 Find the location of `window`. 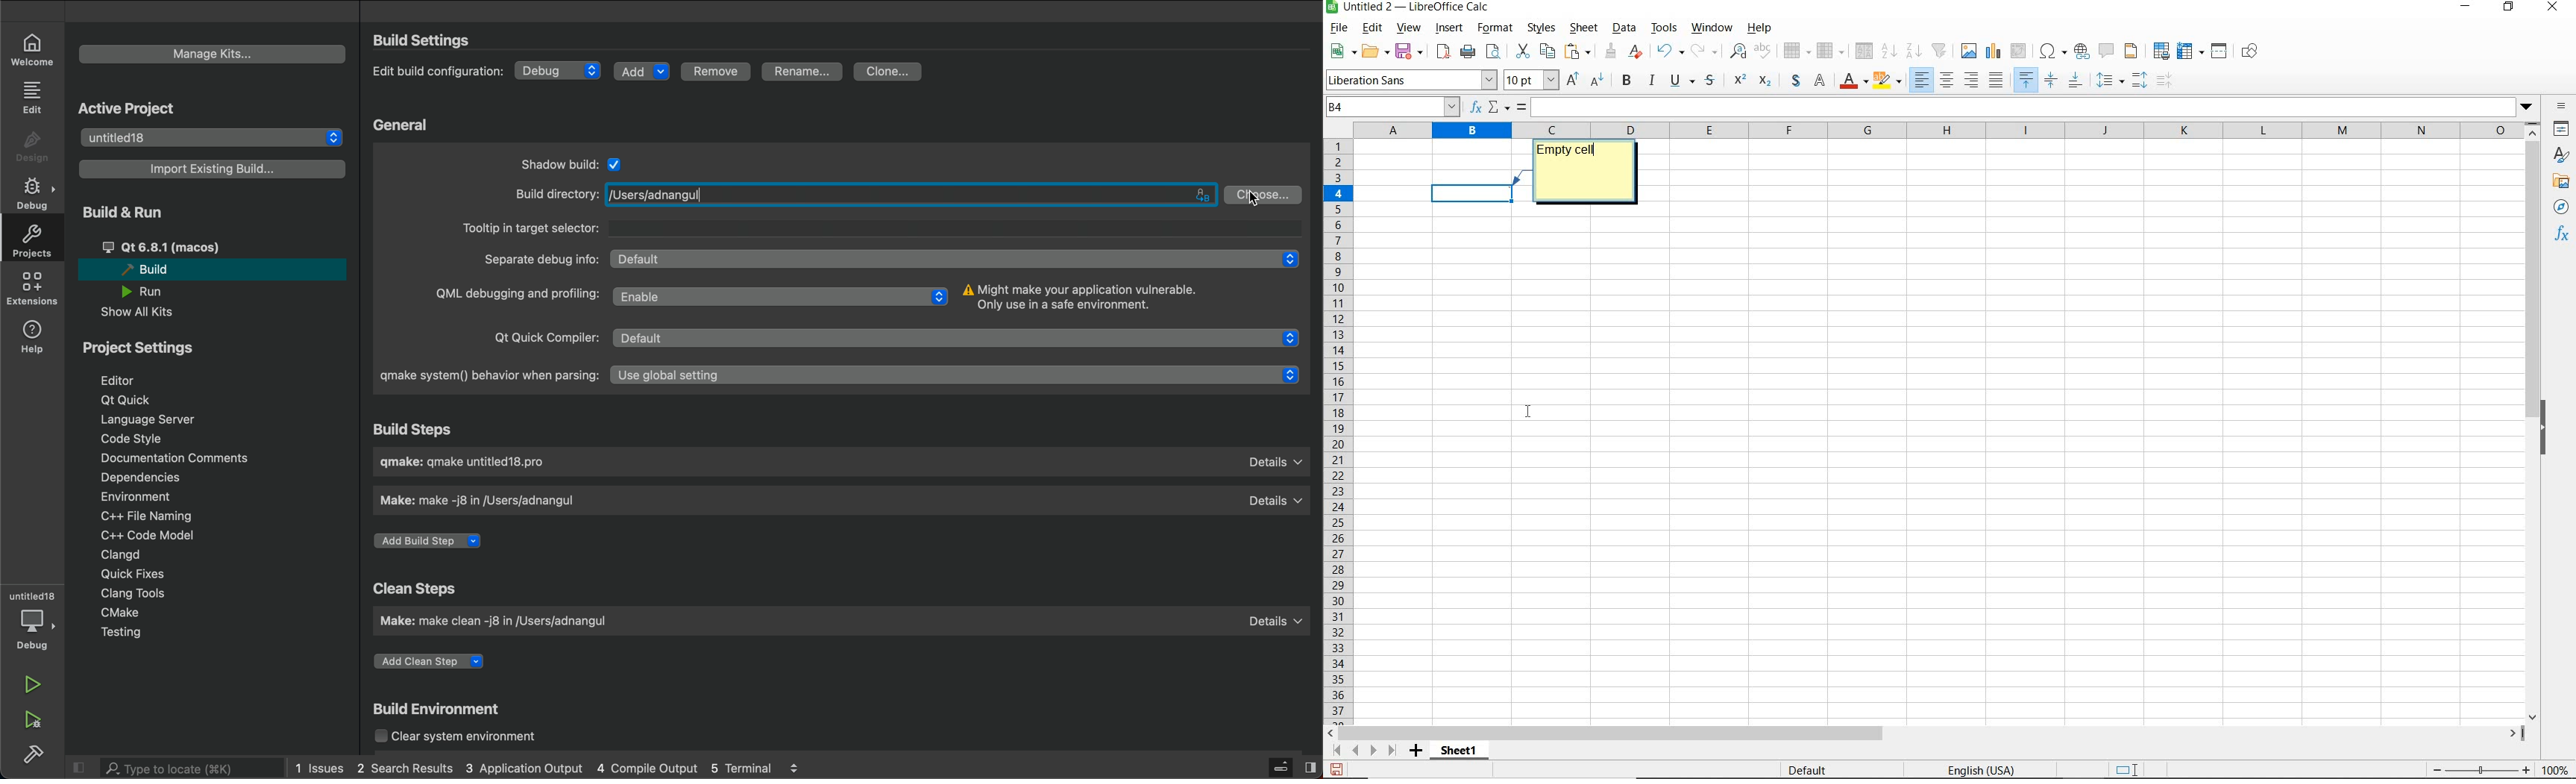

window is located at coordinates (1710, 28).